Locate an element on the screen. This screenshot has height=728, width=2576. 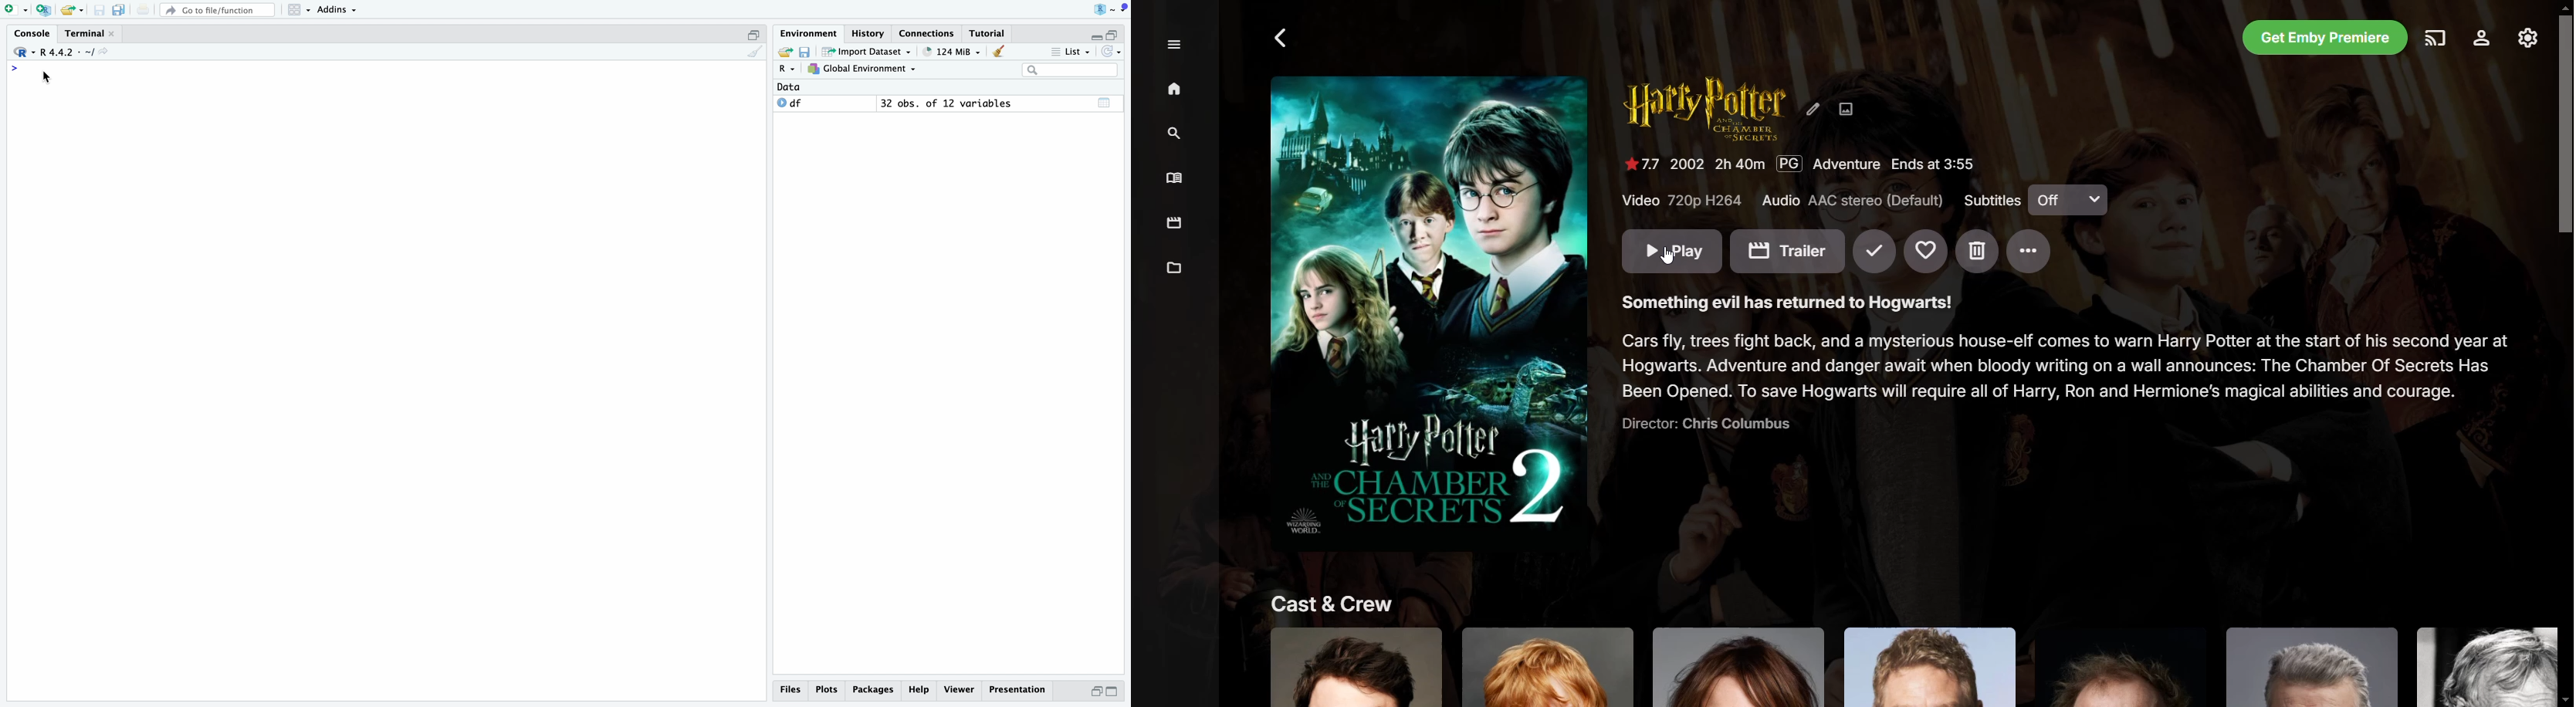
console is located at coordinates (33, 34).